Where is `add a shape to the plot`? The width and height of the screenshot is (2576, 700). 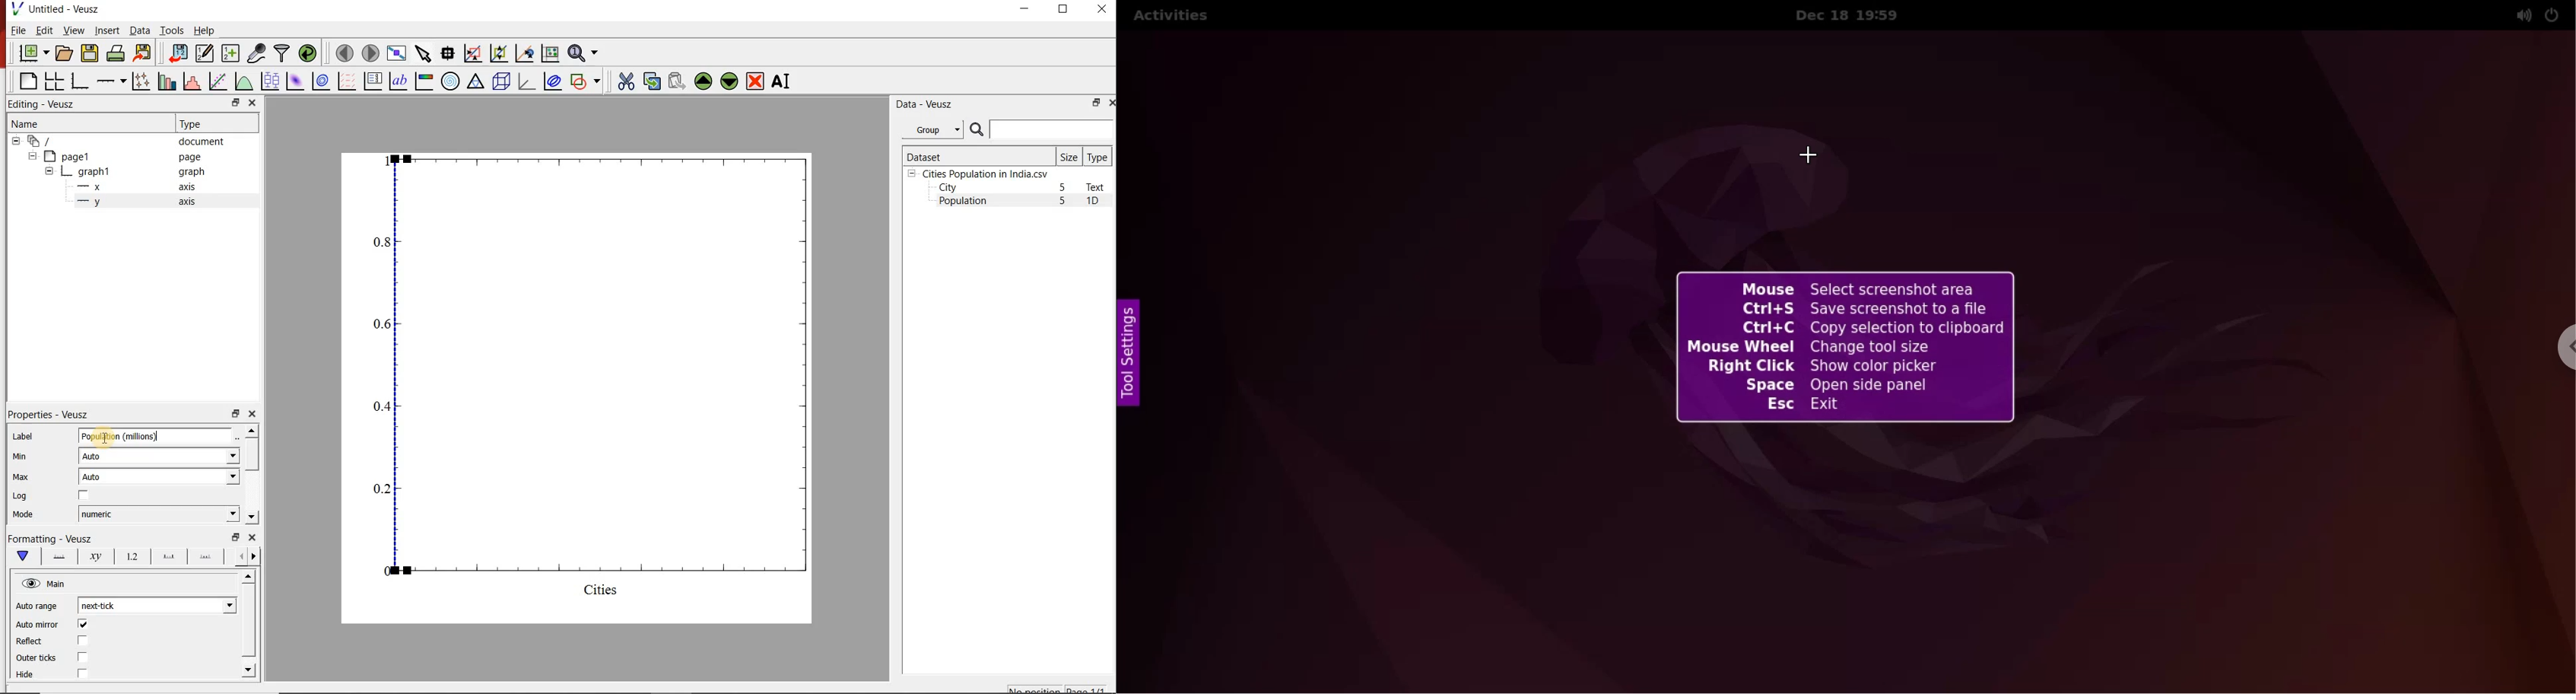 add a shape to the plot is located at coordinates (586, 80).